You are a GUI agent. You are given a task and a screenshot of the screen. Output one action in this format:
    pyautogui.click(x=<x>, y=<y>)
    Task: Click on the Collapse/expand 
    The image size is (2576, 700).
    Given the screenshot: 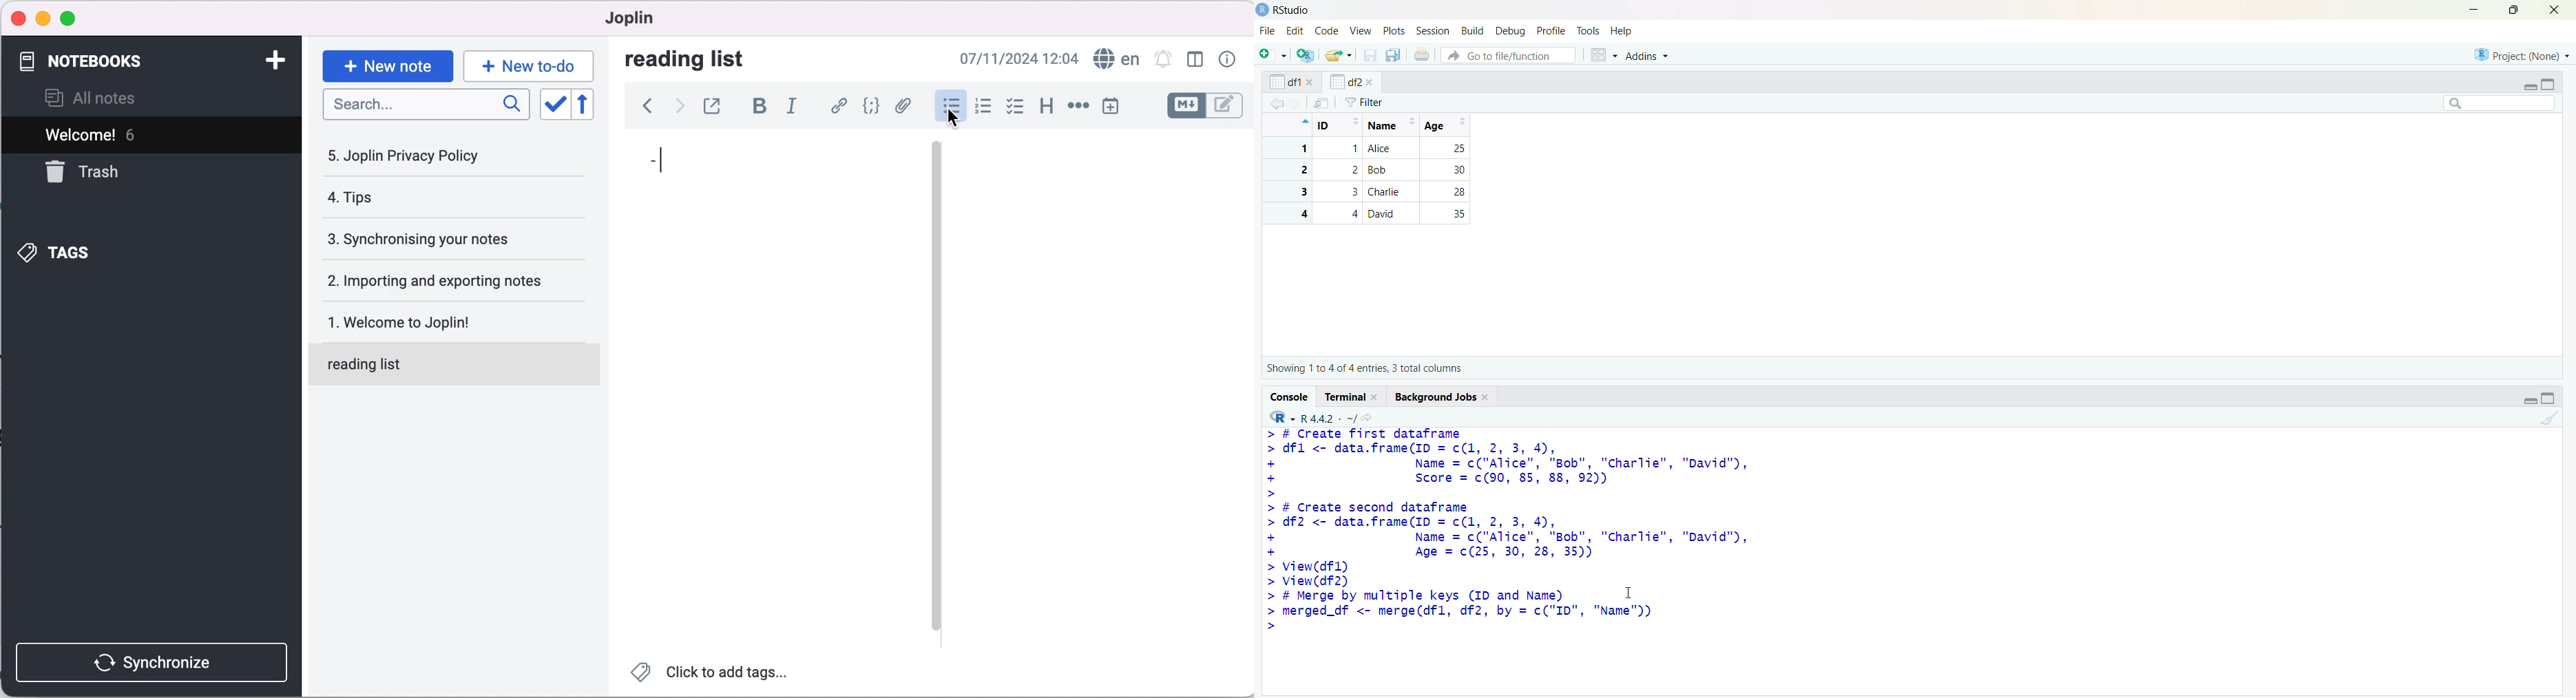 What is the action you would take?
    pyautogui.click(x=2529, y=87)
    